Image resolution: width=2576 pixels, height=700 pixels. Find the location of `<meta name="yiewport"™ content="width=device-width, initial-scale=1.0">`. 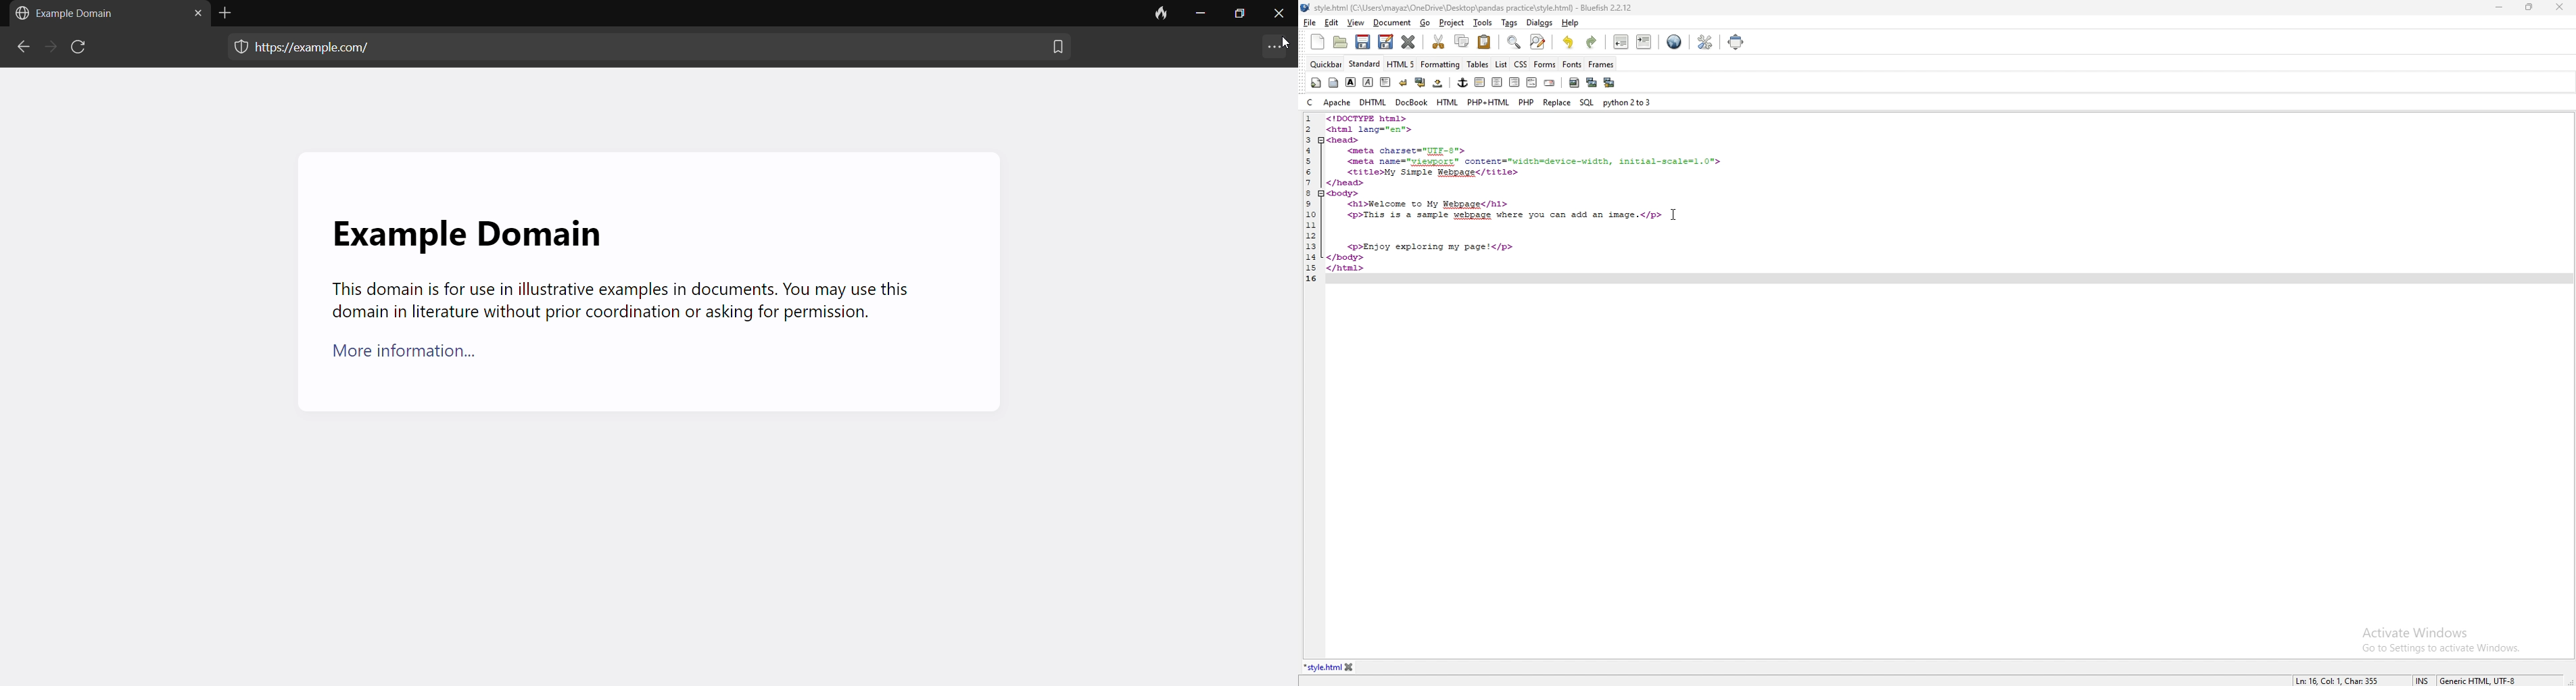

<meta name="yiewport"™ content="width=device-width, initial-scale=1.0"> is located at coordinates (1534, 162).